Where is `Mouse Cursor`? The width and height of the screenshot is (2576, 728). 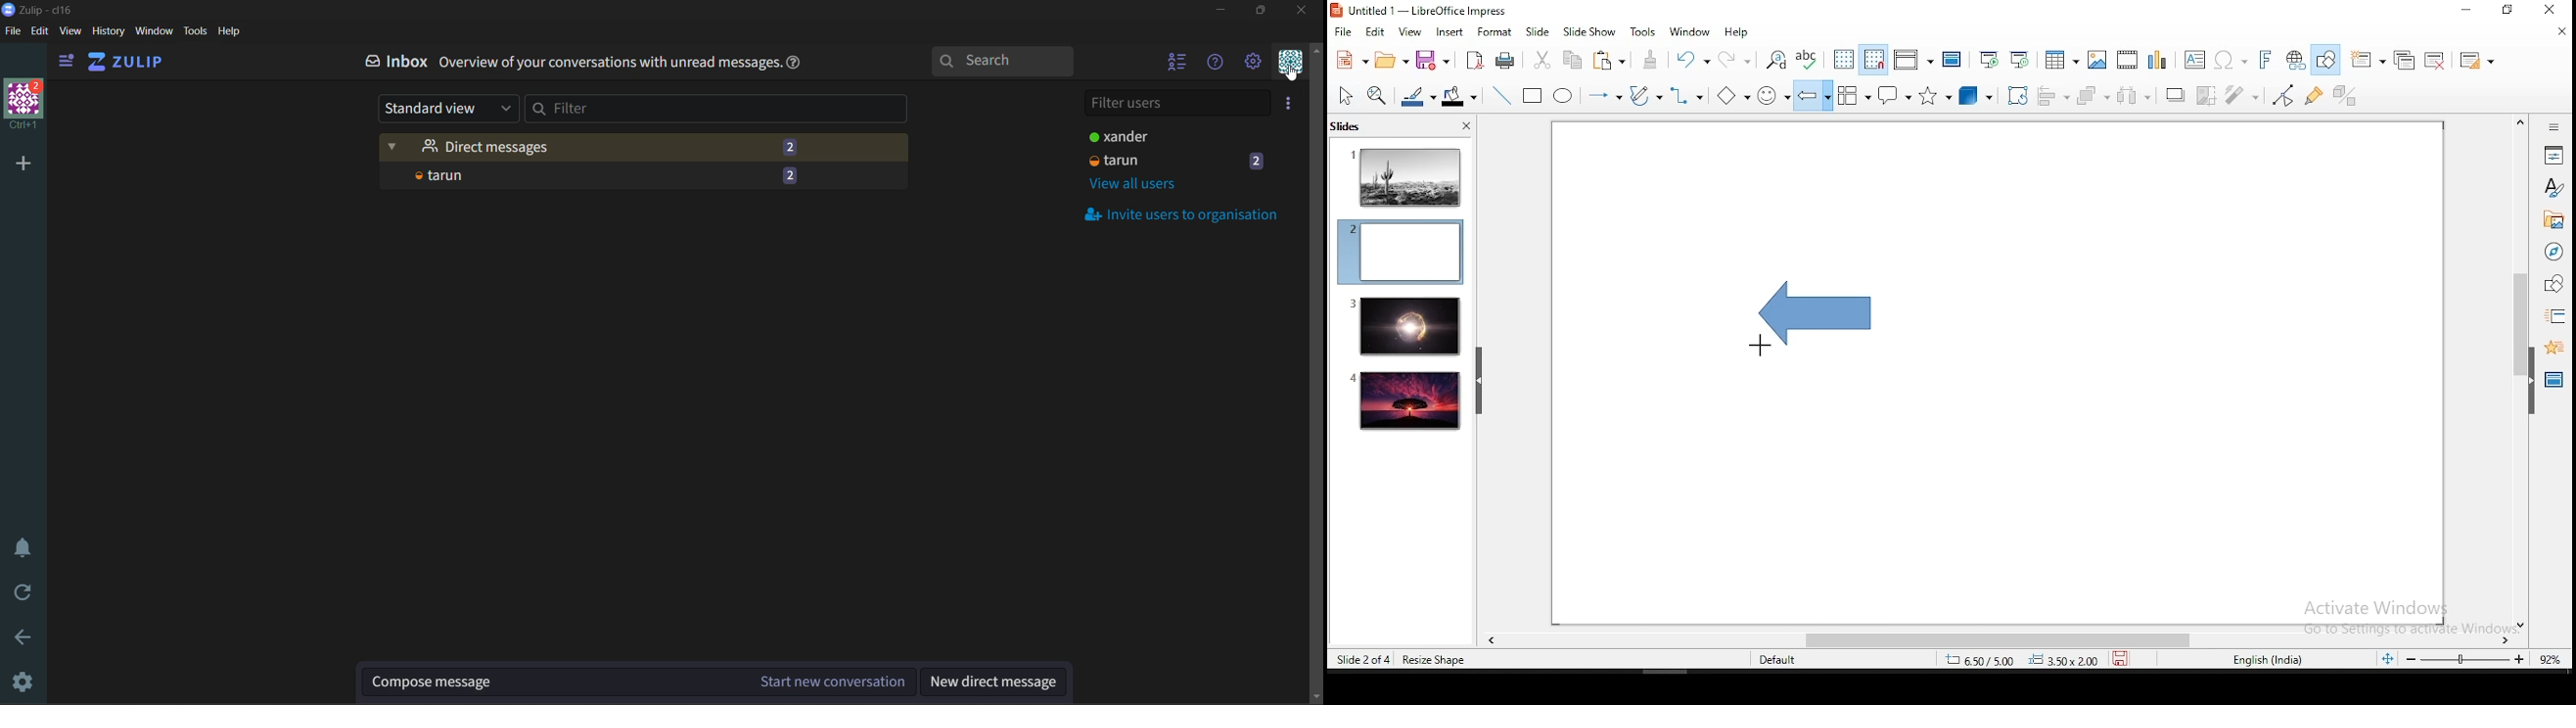
Mouse Cursor is located at coordinates (1289, 77).